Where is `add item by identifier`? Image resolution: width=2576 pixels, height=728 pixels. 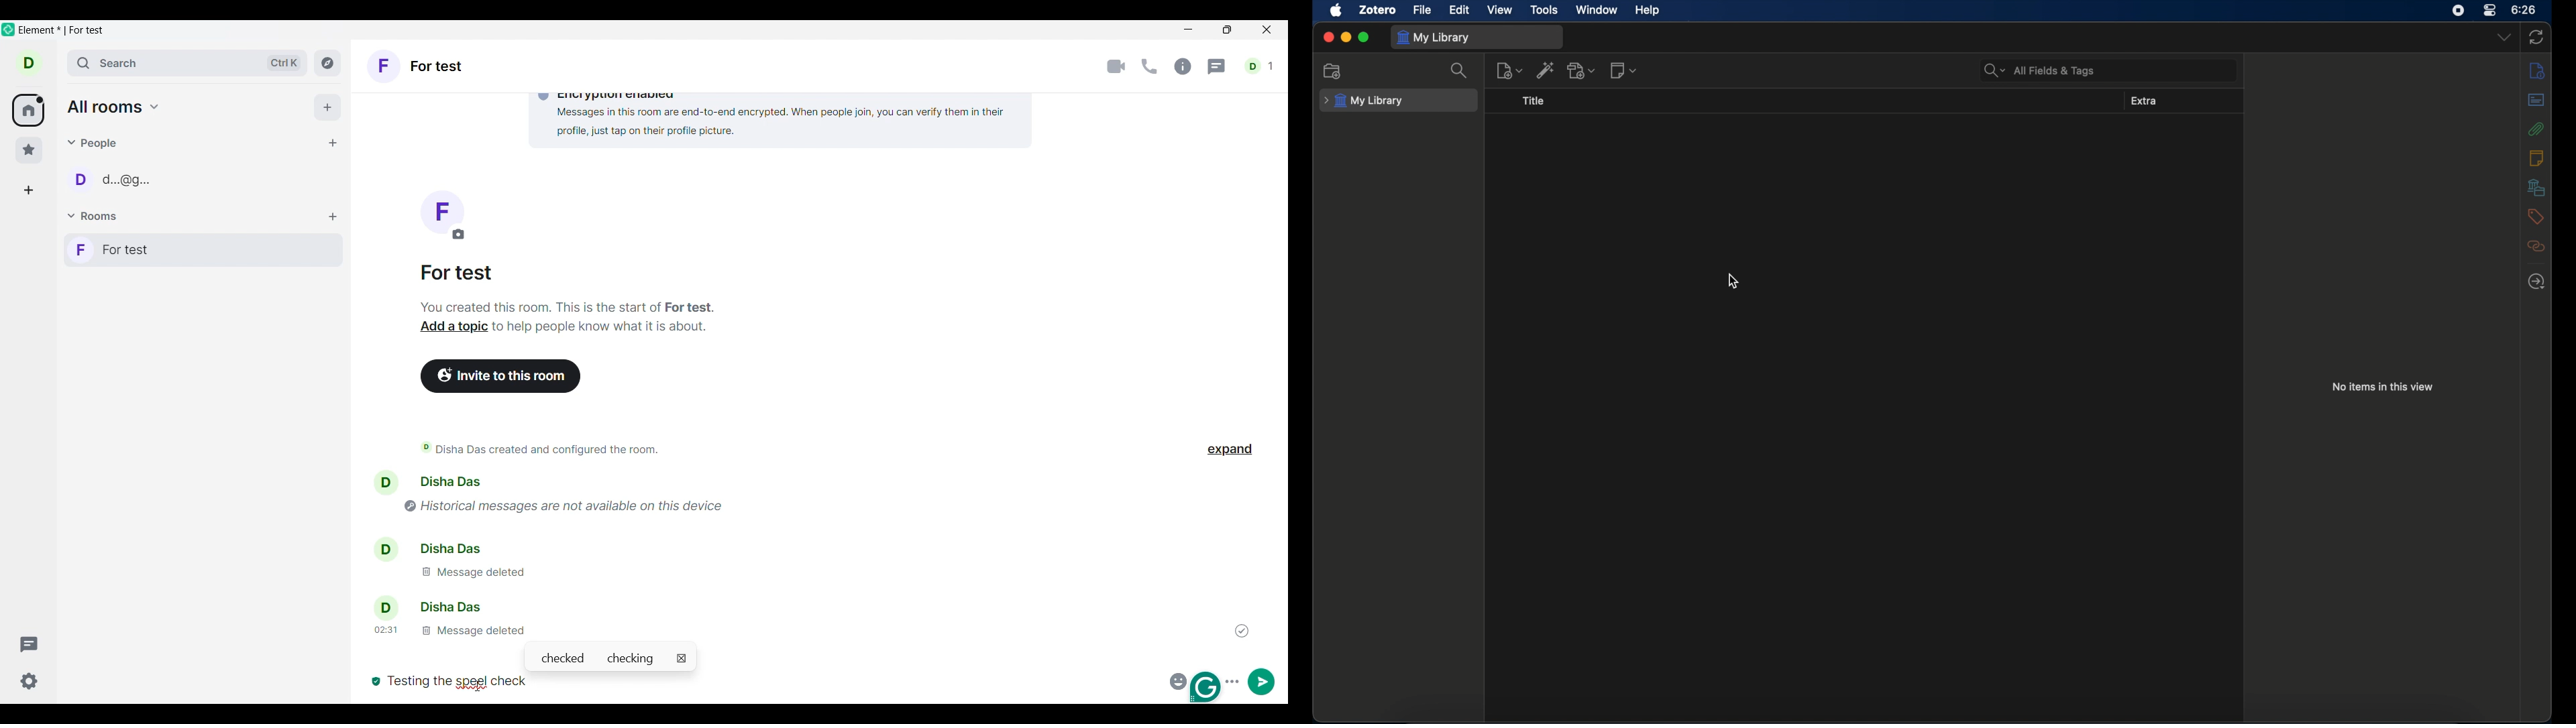
add item by identifier is located at coordinates (1546, 70).